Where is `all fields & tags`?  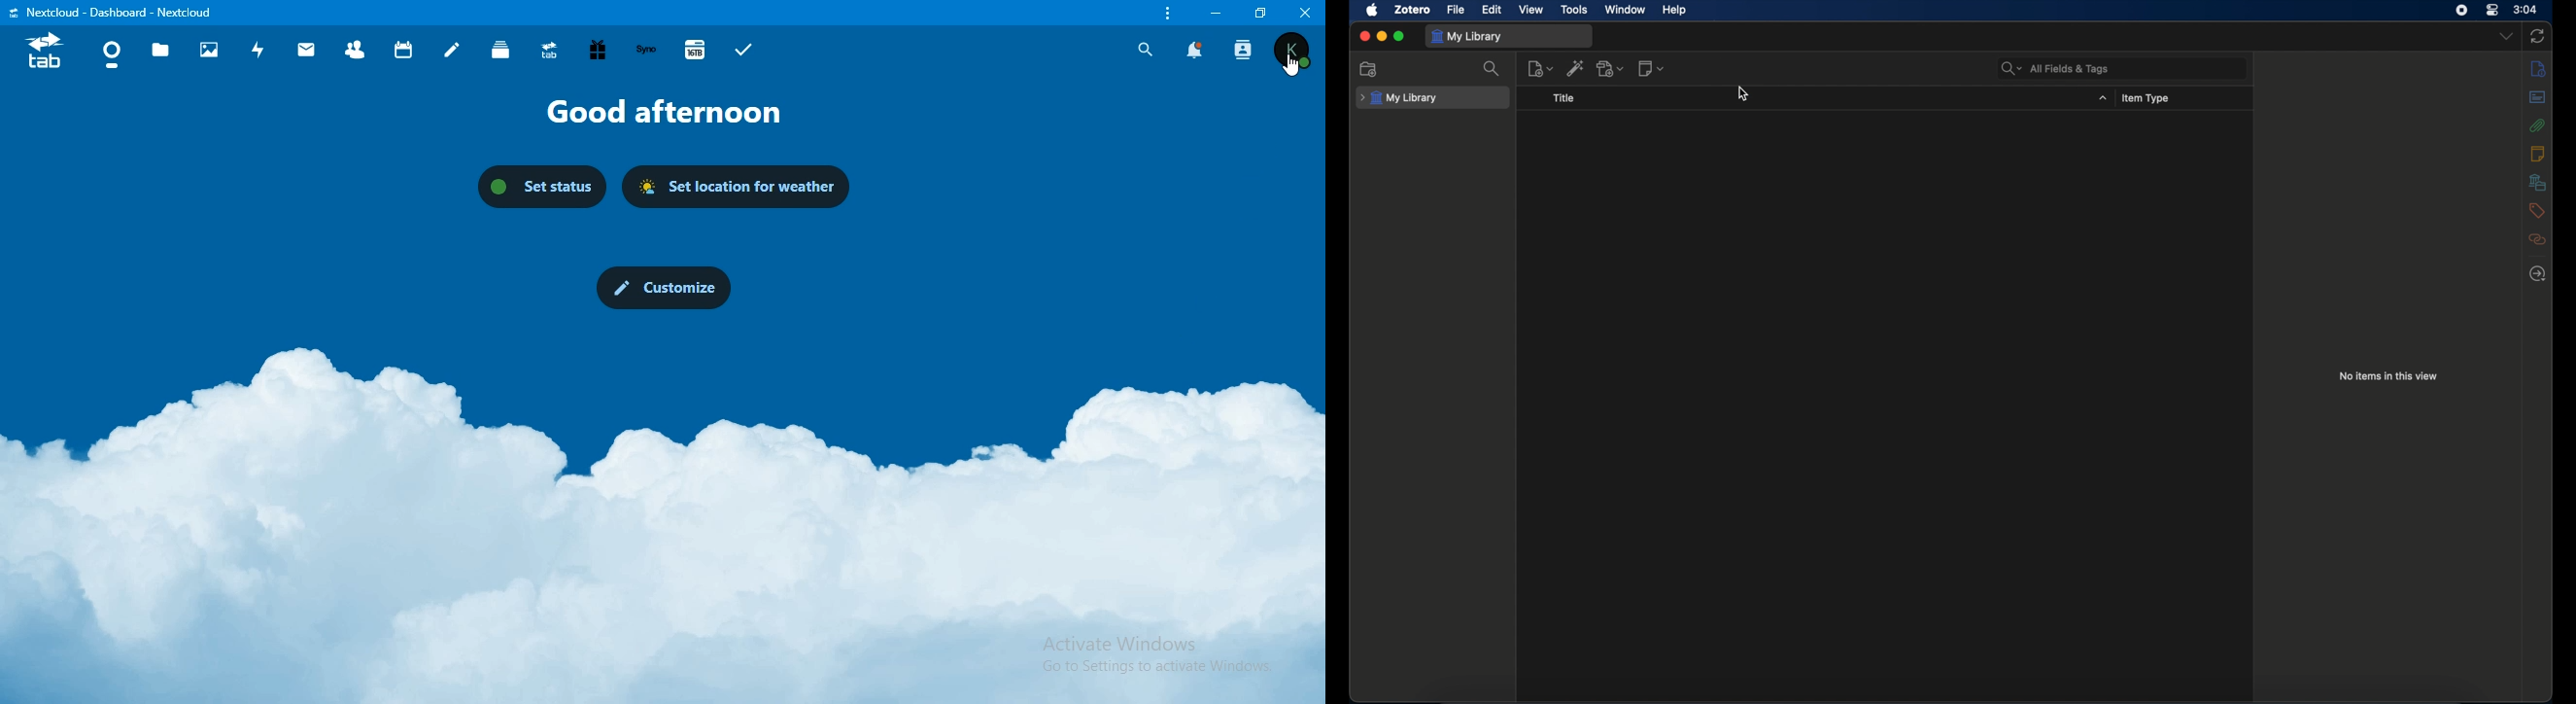
all fields & tags is located at coordinates (2056, 68).